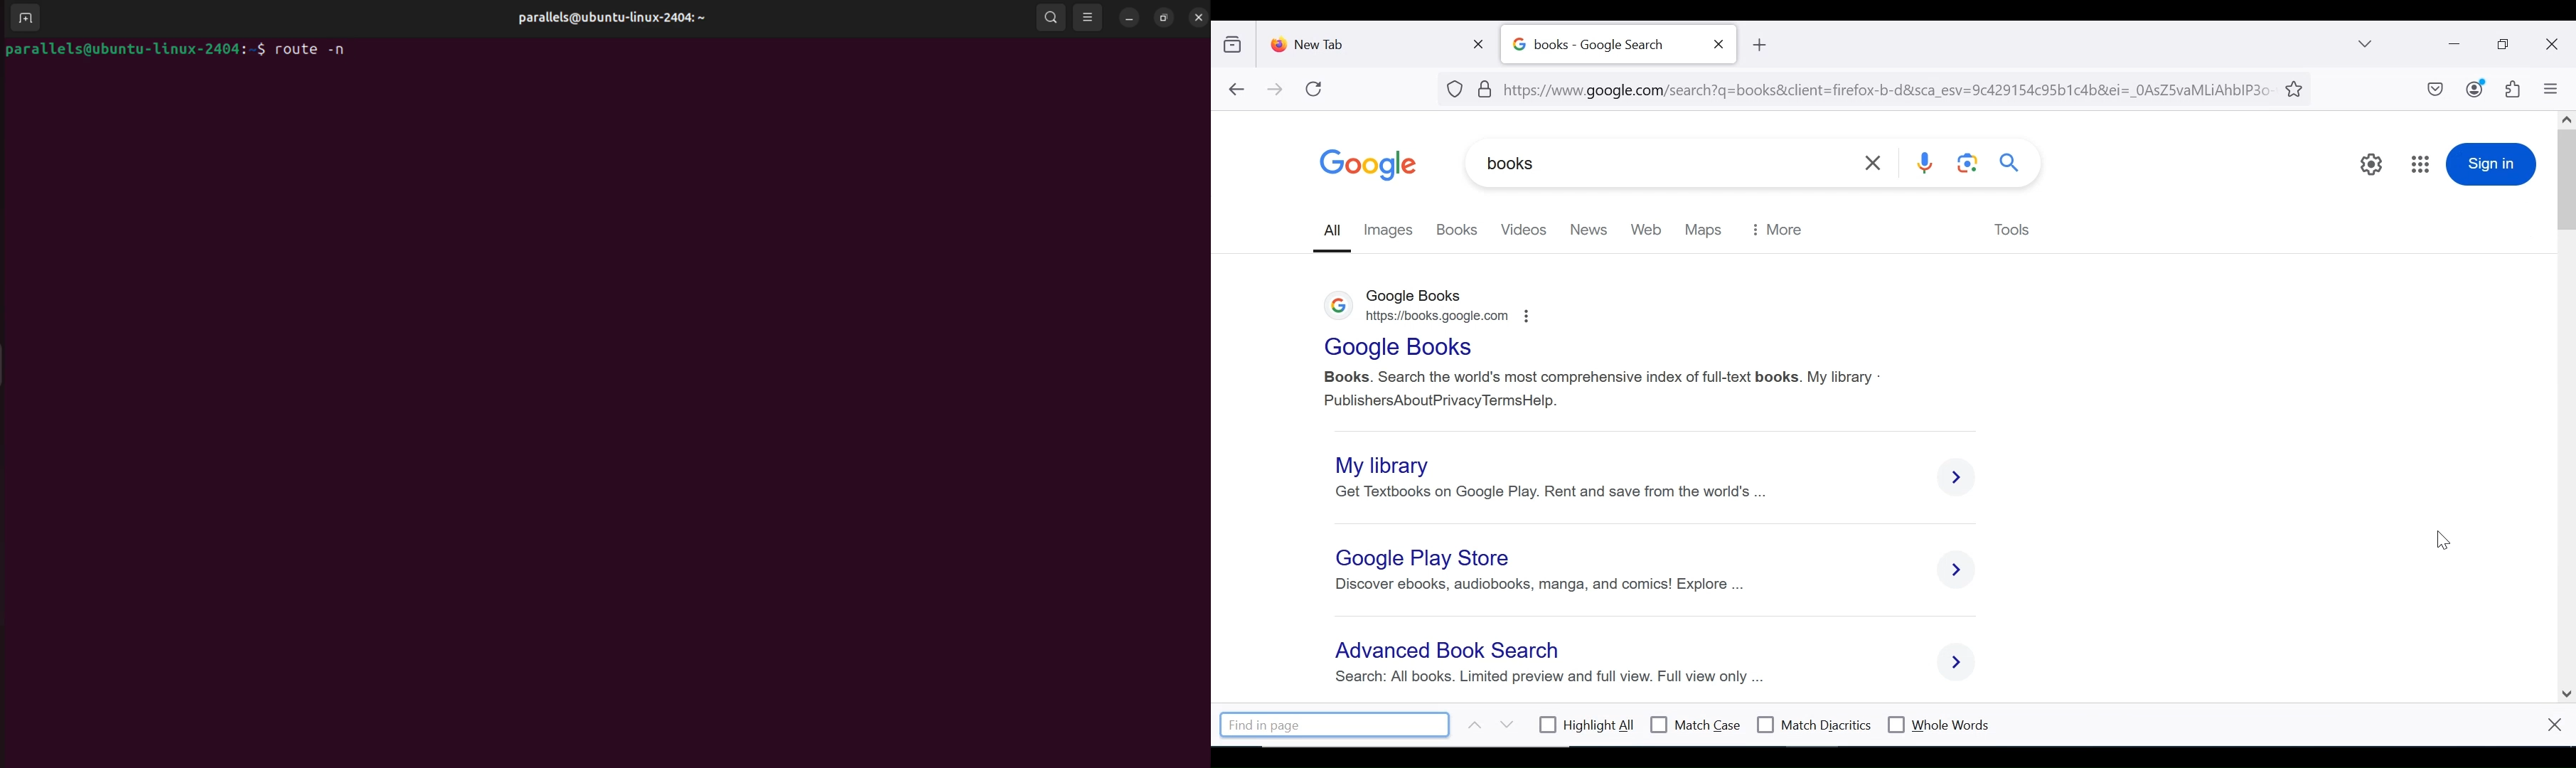  What do you see at coordinates (2553, 45) in the screenshot?
I see `close window` at bounding box center [2553, 45].